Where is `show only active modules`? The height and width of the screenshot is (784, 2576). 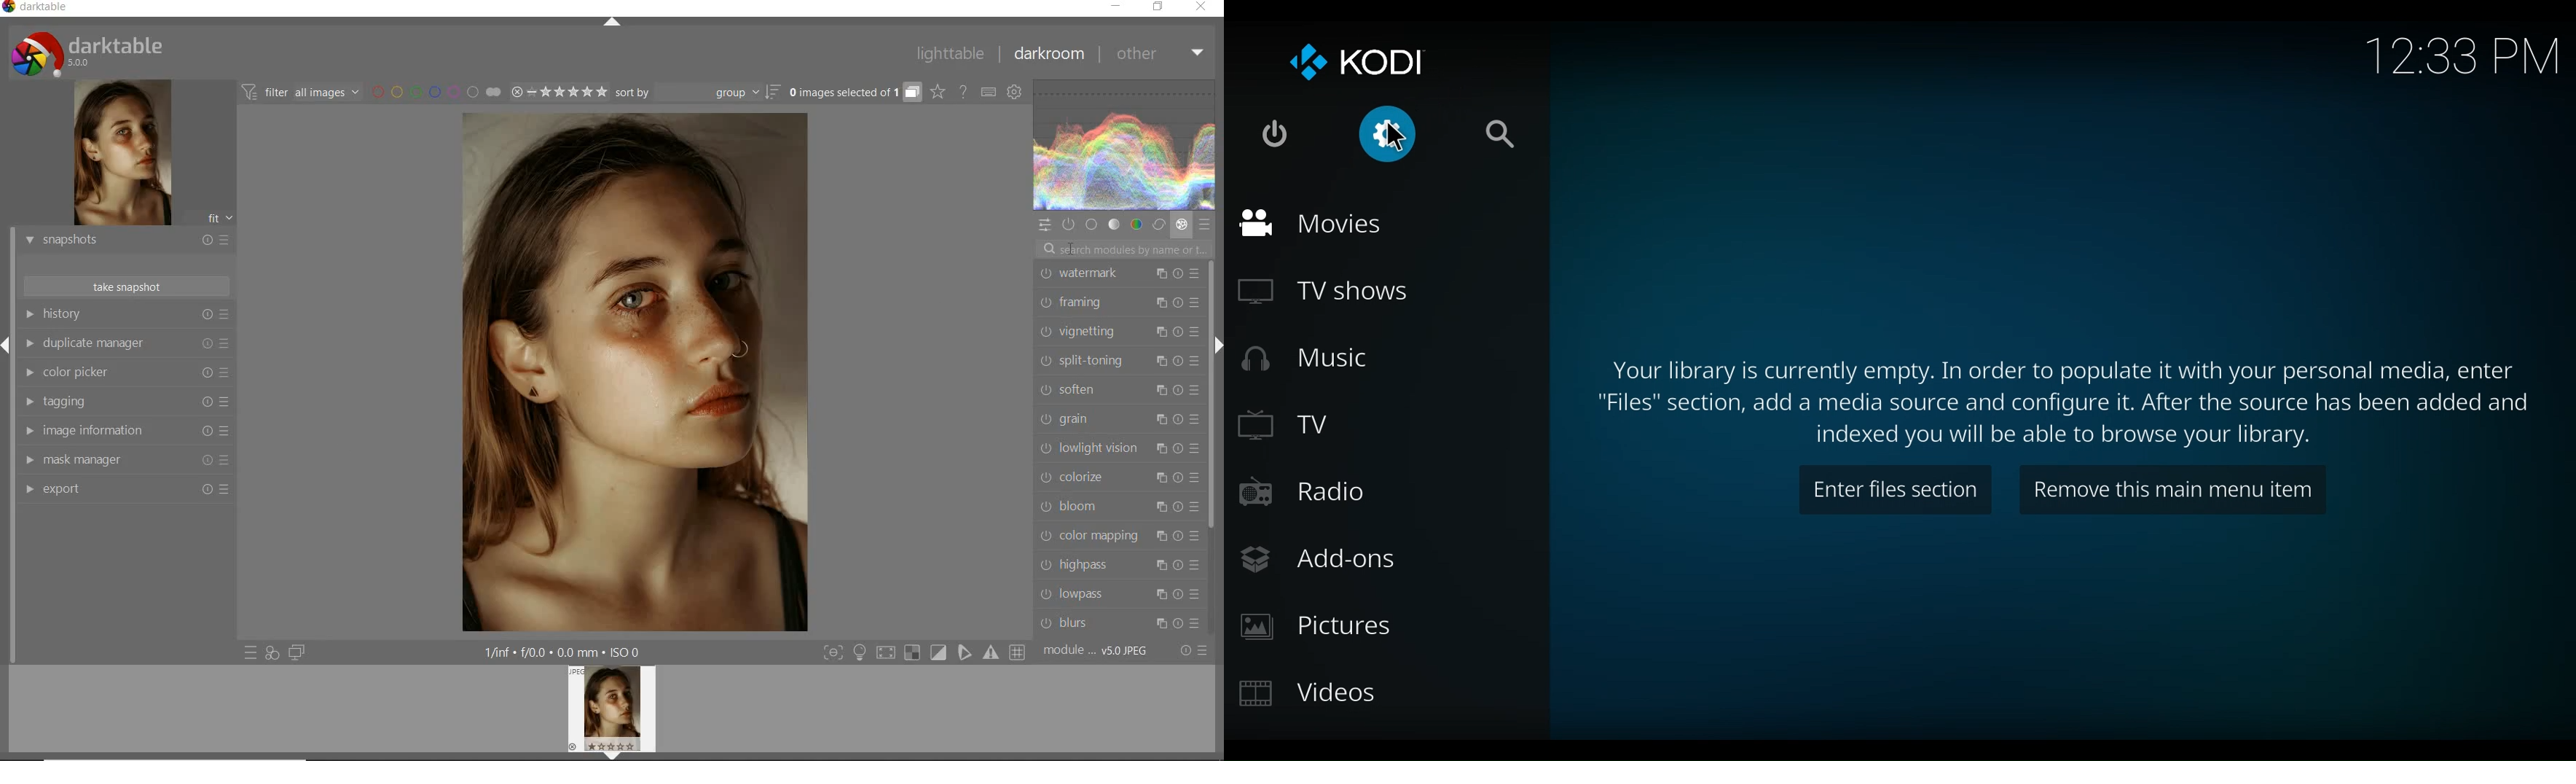
show only active modules is located at coordinates (1068, 225).